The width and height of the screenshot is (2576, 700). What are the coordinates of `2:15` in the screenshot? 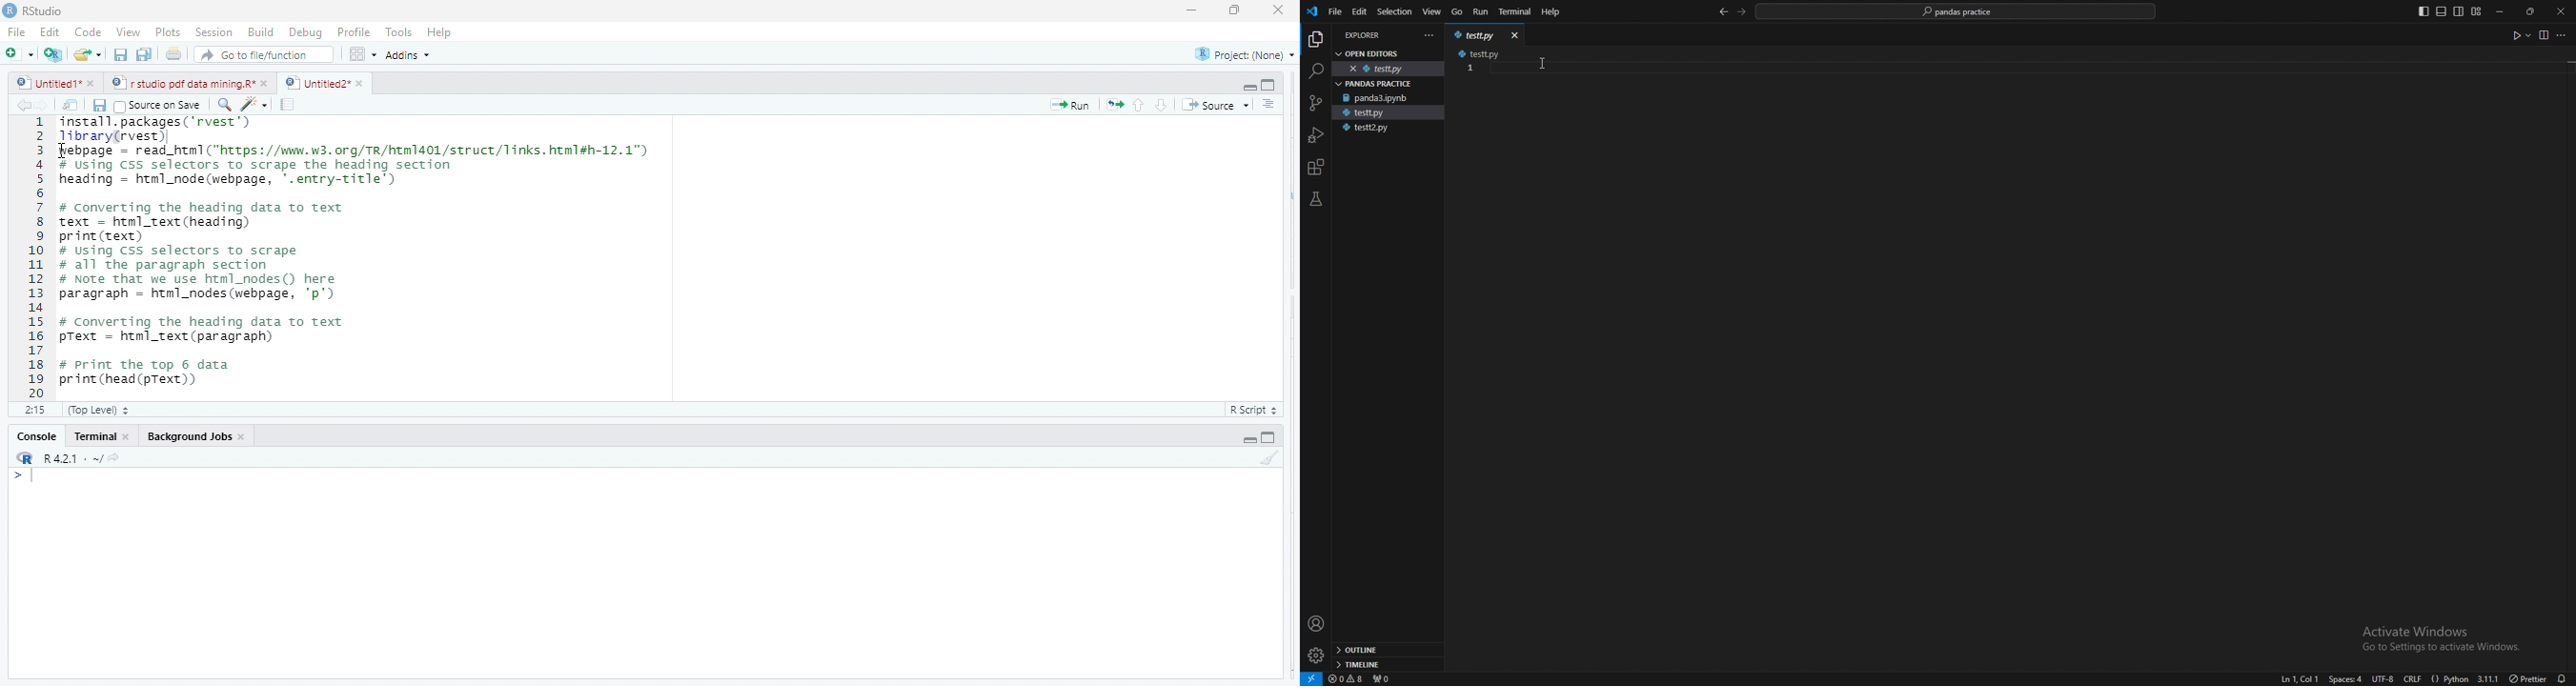 It's located at (35, 409).